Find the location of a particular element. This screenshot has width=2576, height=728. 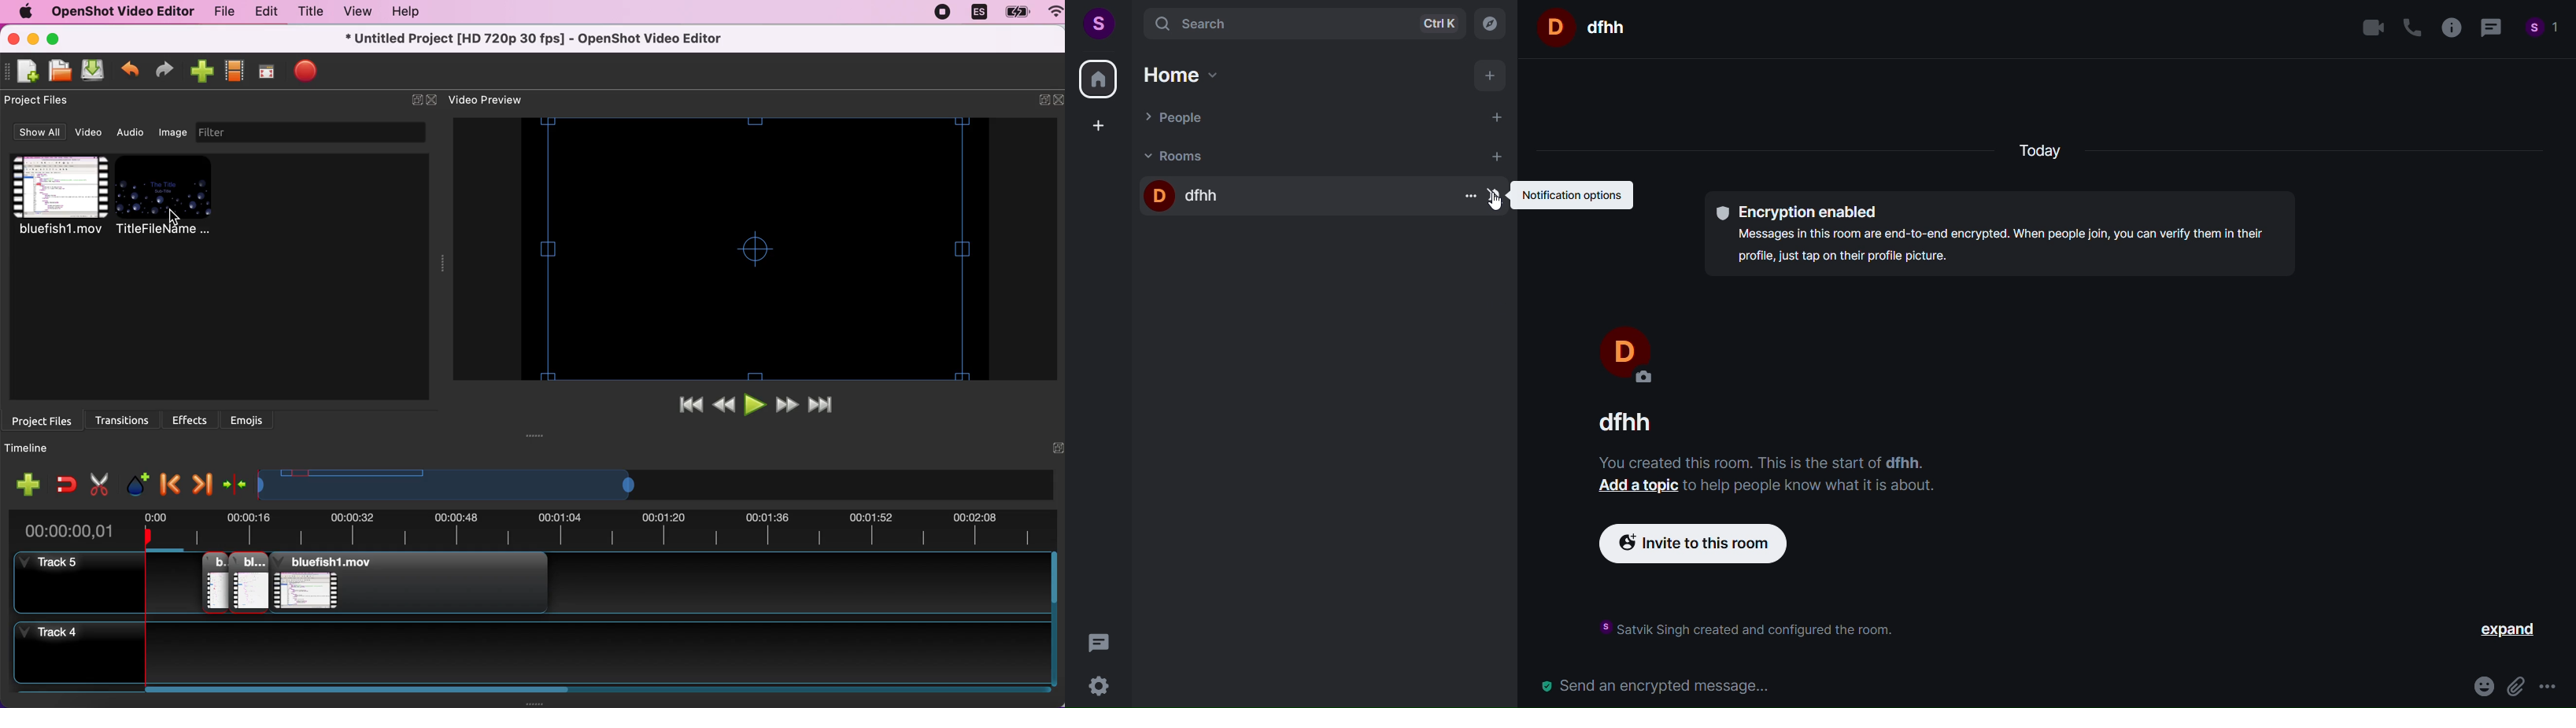

transitions is located at coordinates (127, 418).